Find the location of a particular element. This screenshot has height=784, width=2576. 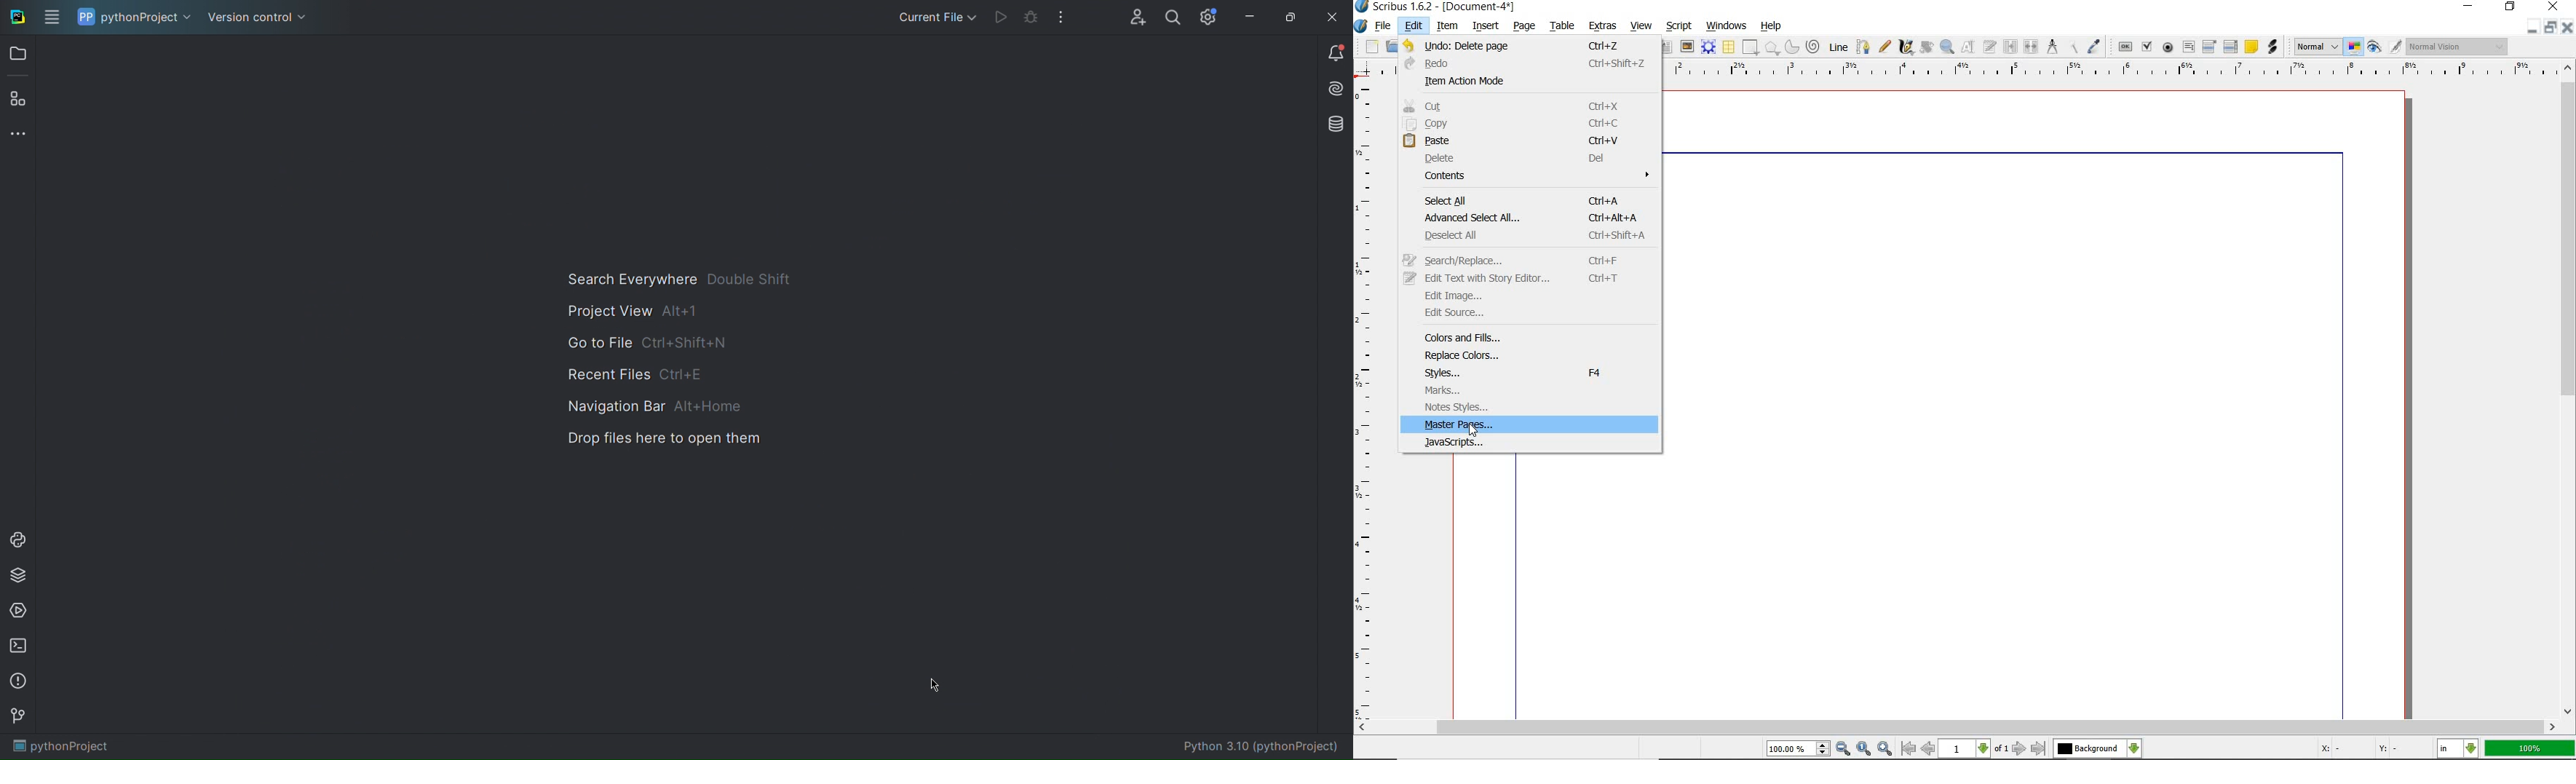

go to next page is located at coordinates (2021, 748).